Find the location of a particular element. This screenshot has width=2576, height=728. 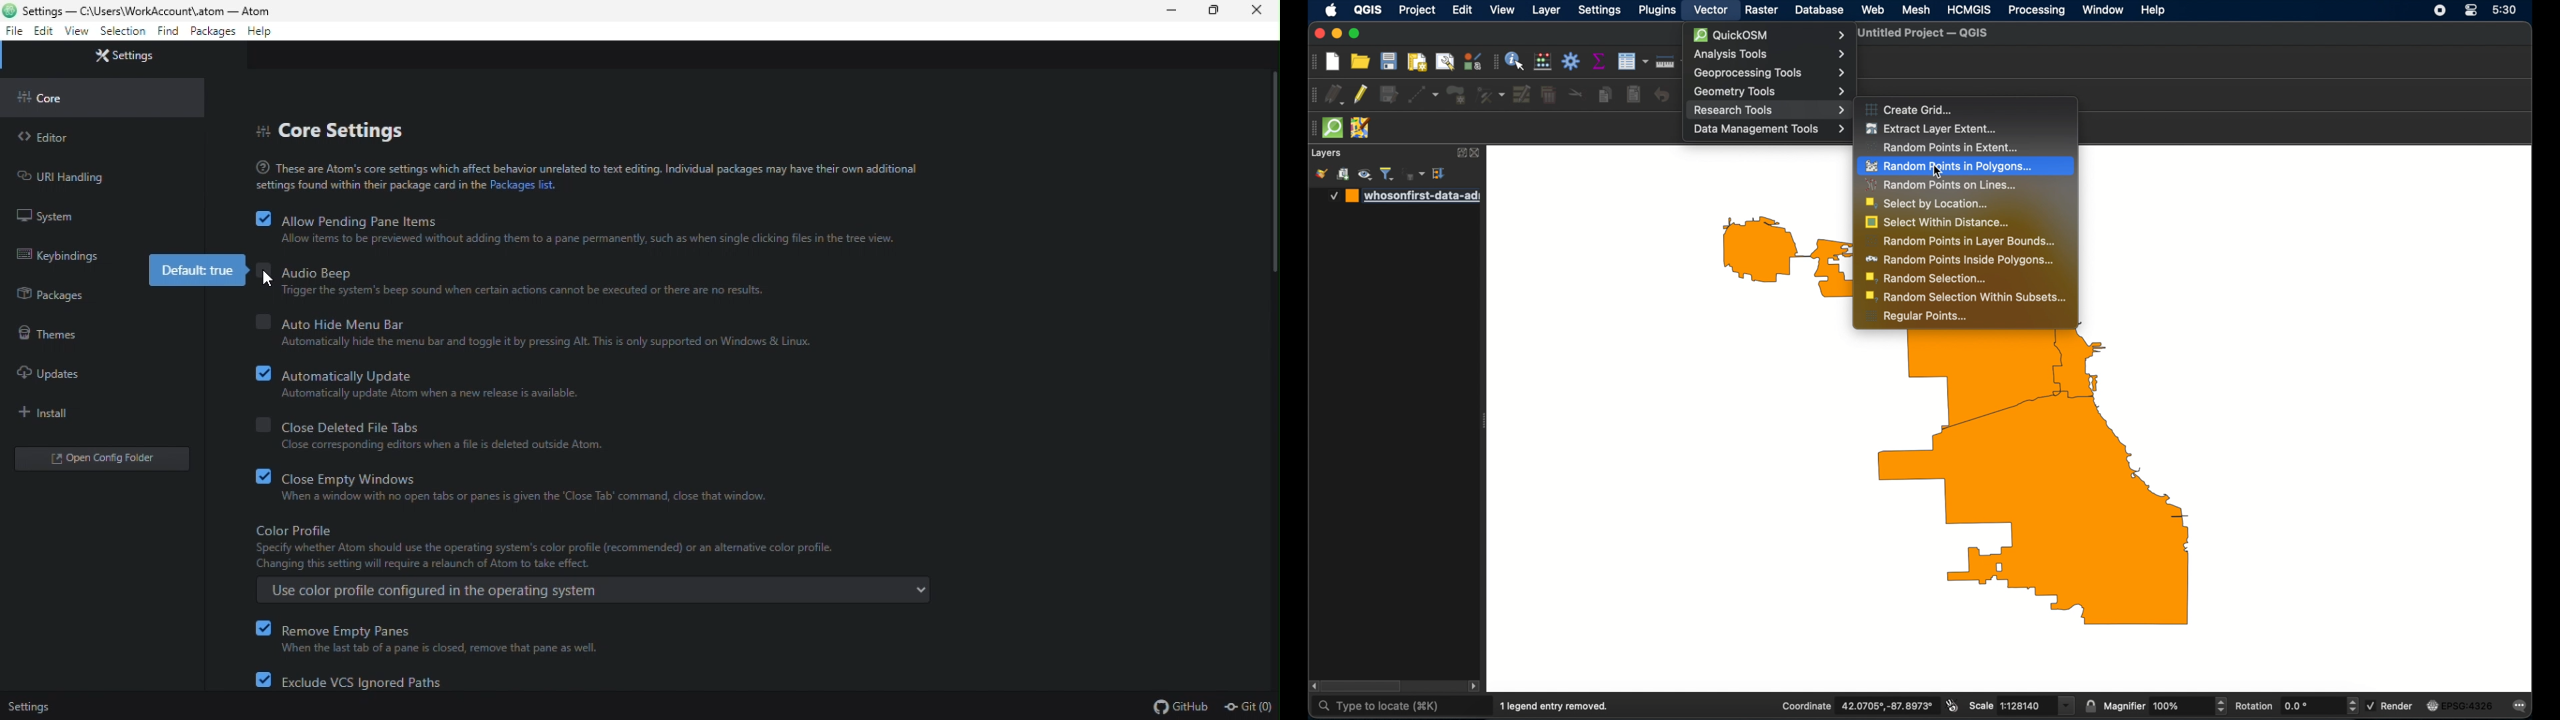

GitHub is located at coordinates (1176, 704).